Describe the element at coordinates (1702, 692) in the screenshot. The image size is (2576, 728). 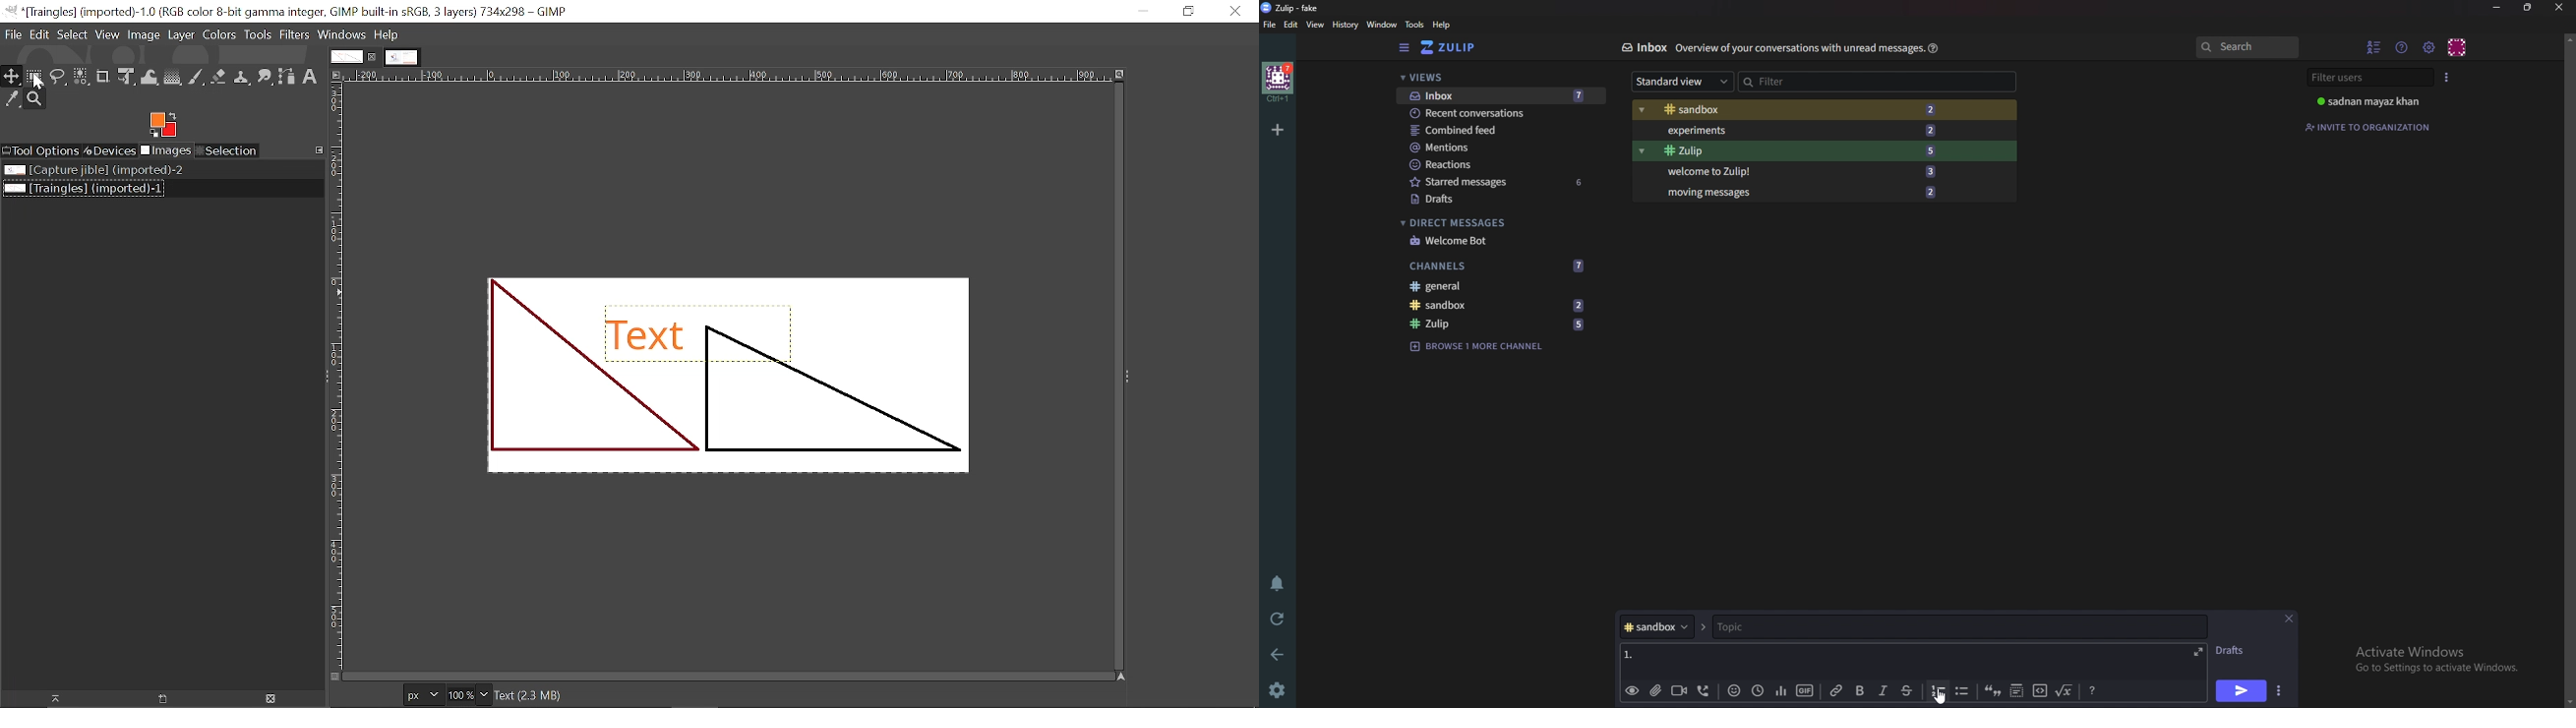
I see `Voice call` at that location.